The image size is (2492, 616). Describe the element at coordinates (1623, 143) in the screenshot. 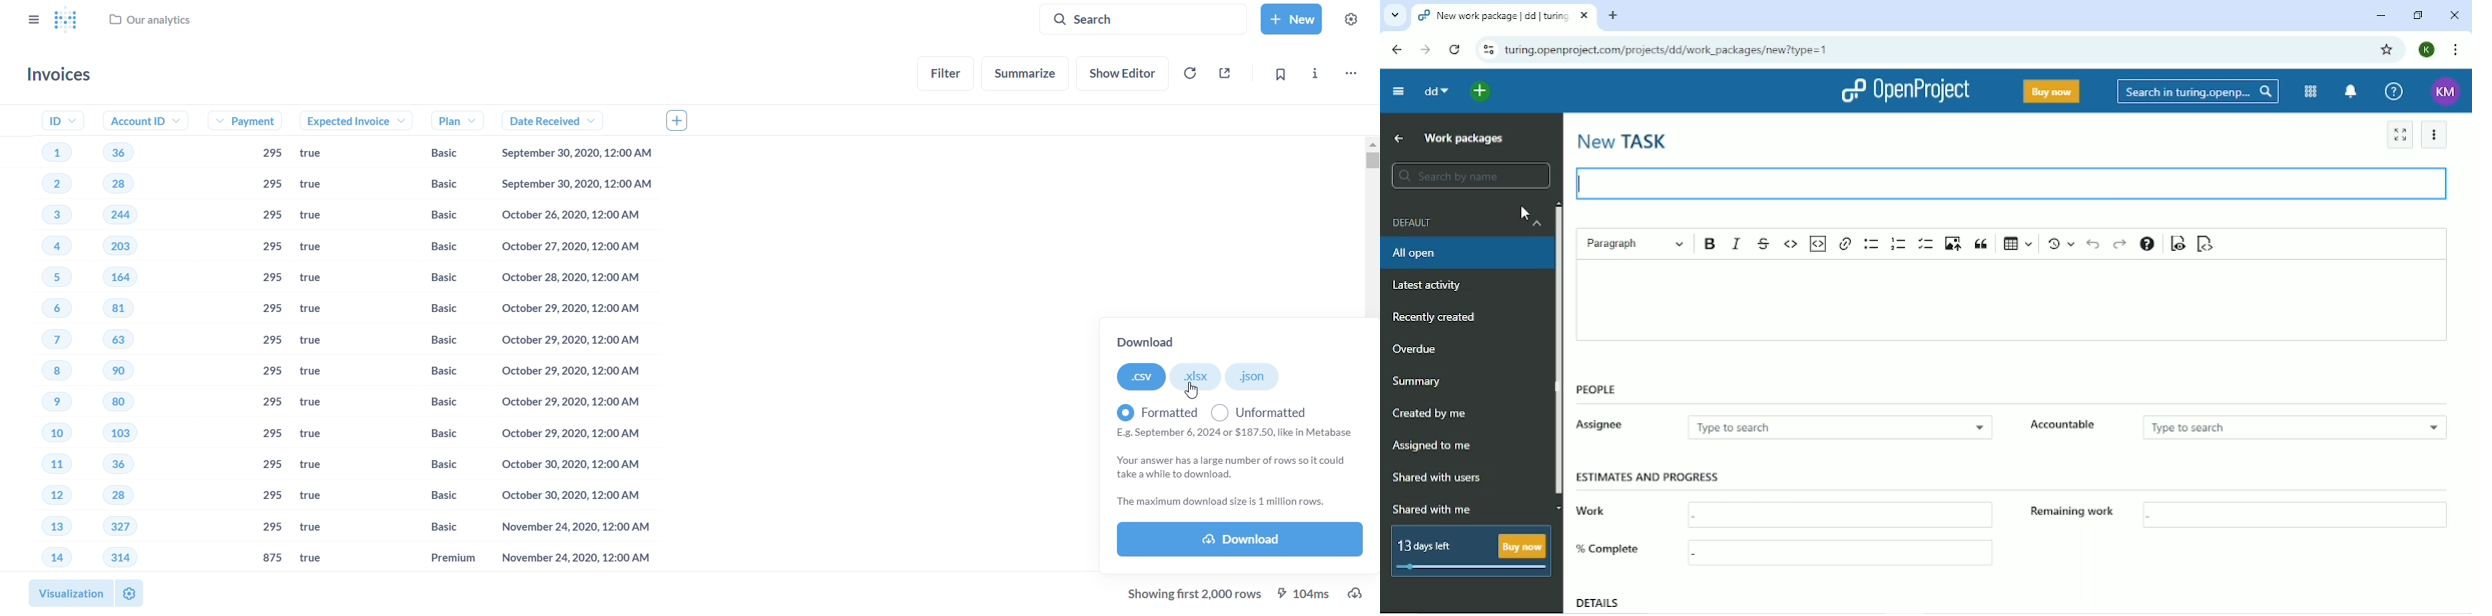

I see `New task` at that location.